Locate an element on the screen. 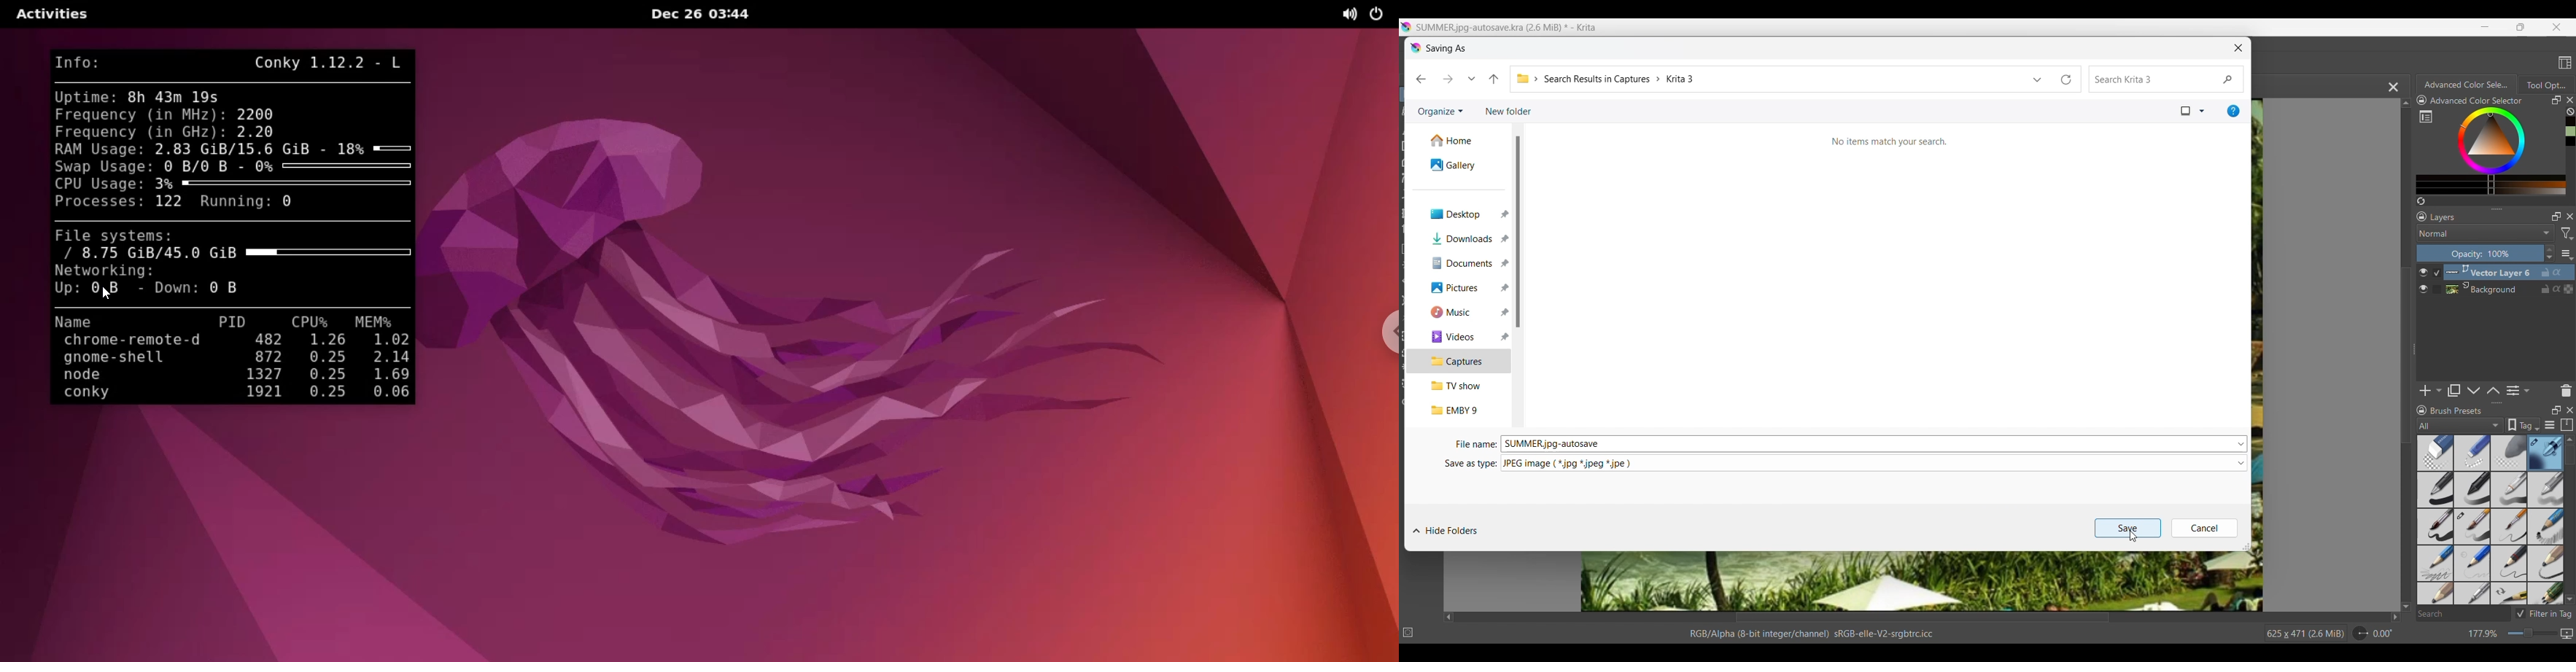 This screenshot has height=672, width=2576. Current zoom factor is located at coordinates (2484, 634).